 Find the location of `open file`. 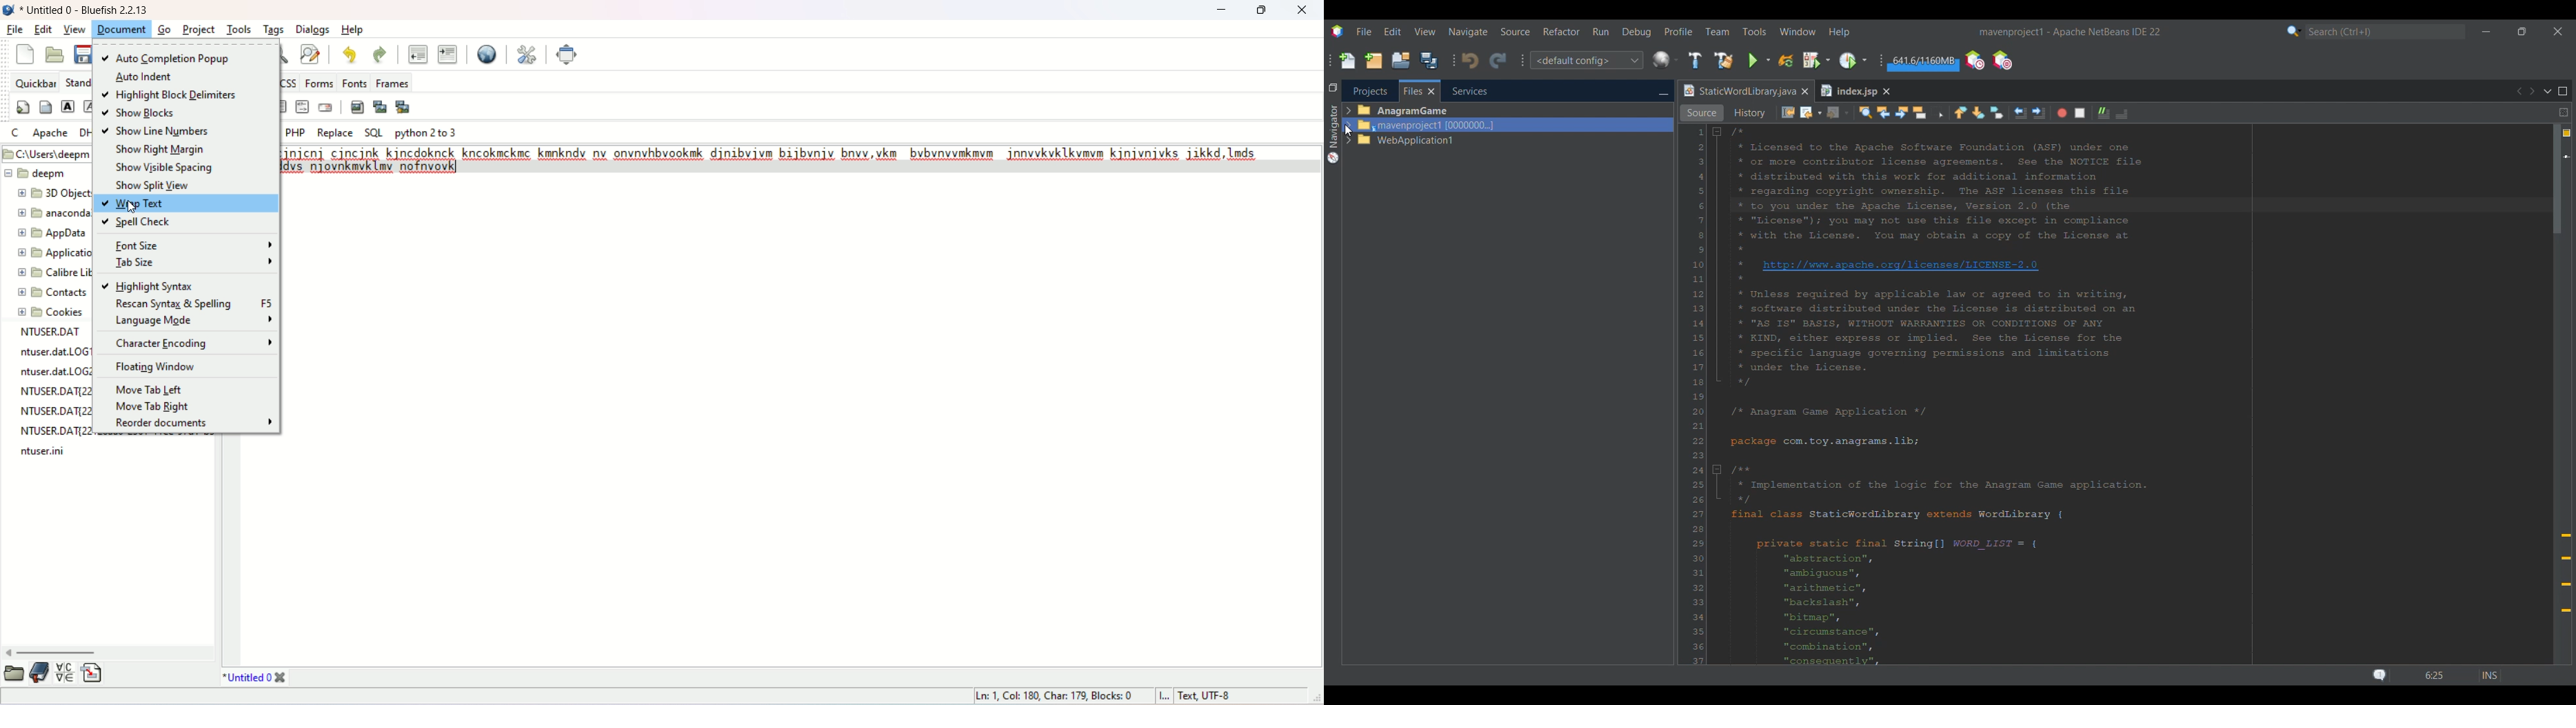

open file is located at coordinates (54, 54).